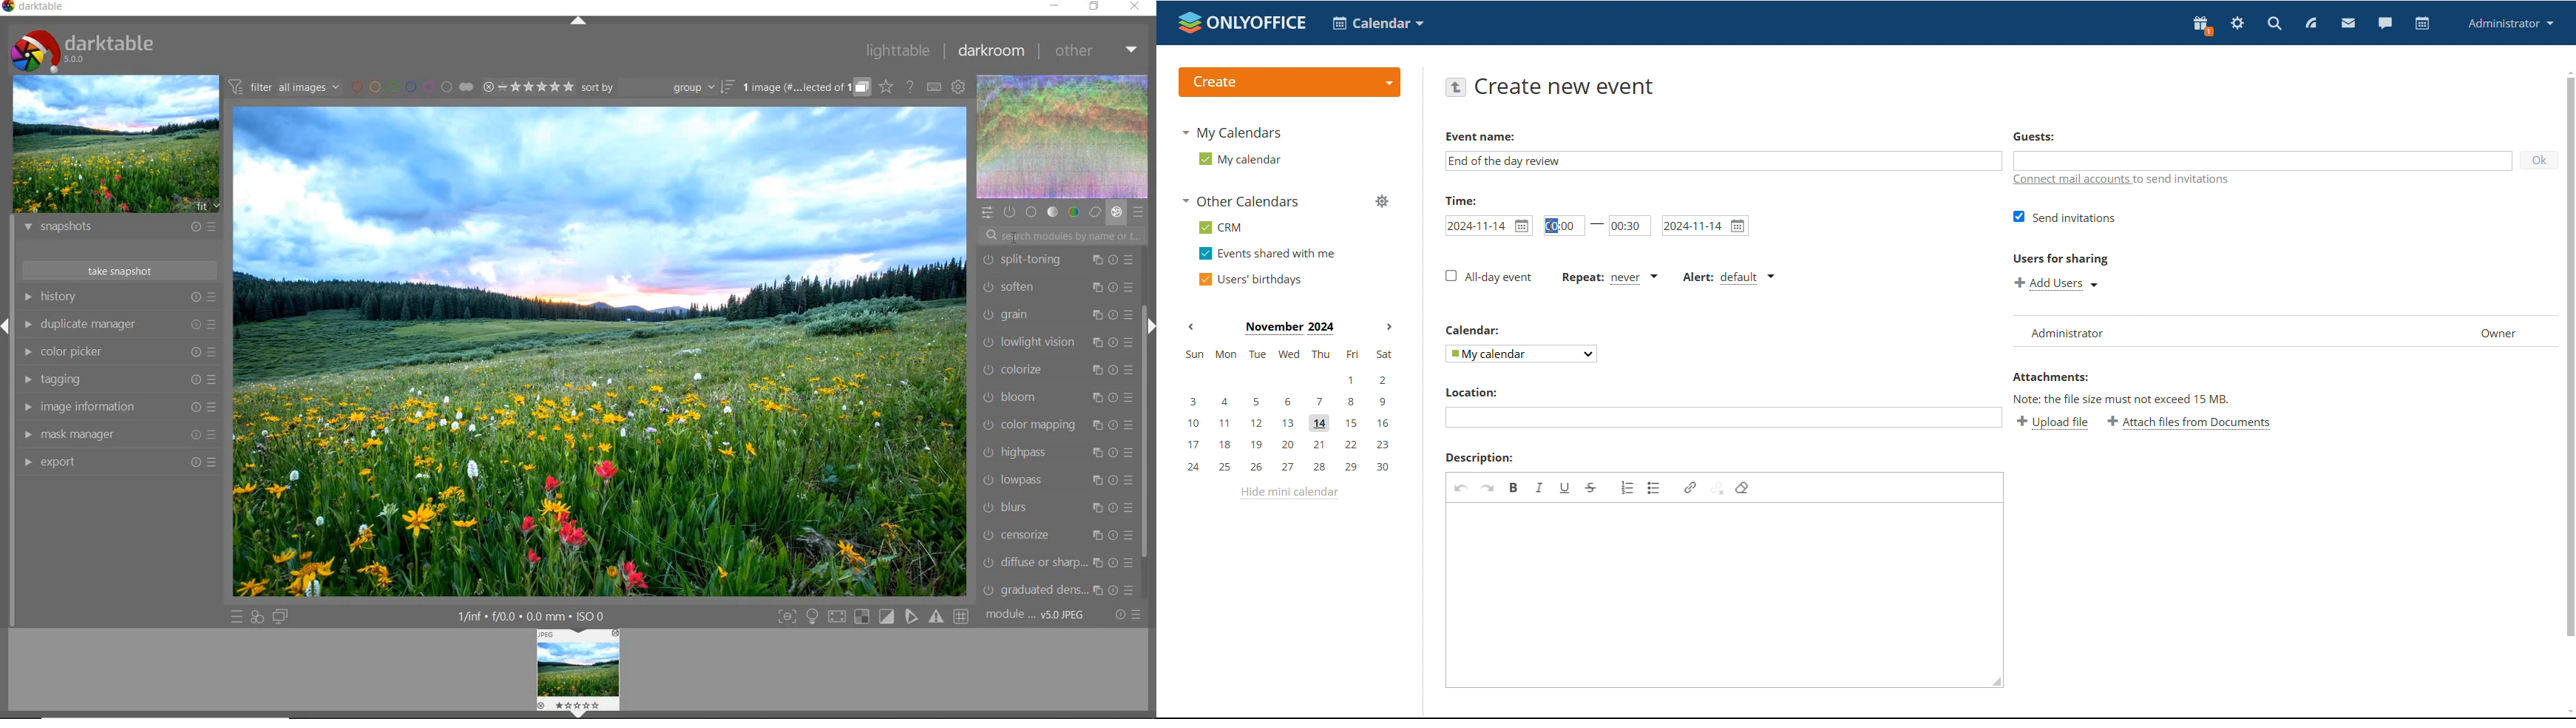  Describe the element at coordinates (1630, 226) in the screenshot. I see `set end time` at that location.